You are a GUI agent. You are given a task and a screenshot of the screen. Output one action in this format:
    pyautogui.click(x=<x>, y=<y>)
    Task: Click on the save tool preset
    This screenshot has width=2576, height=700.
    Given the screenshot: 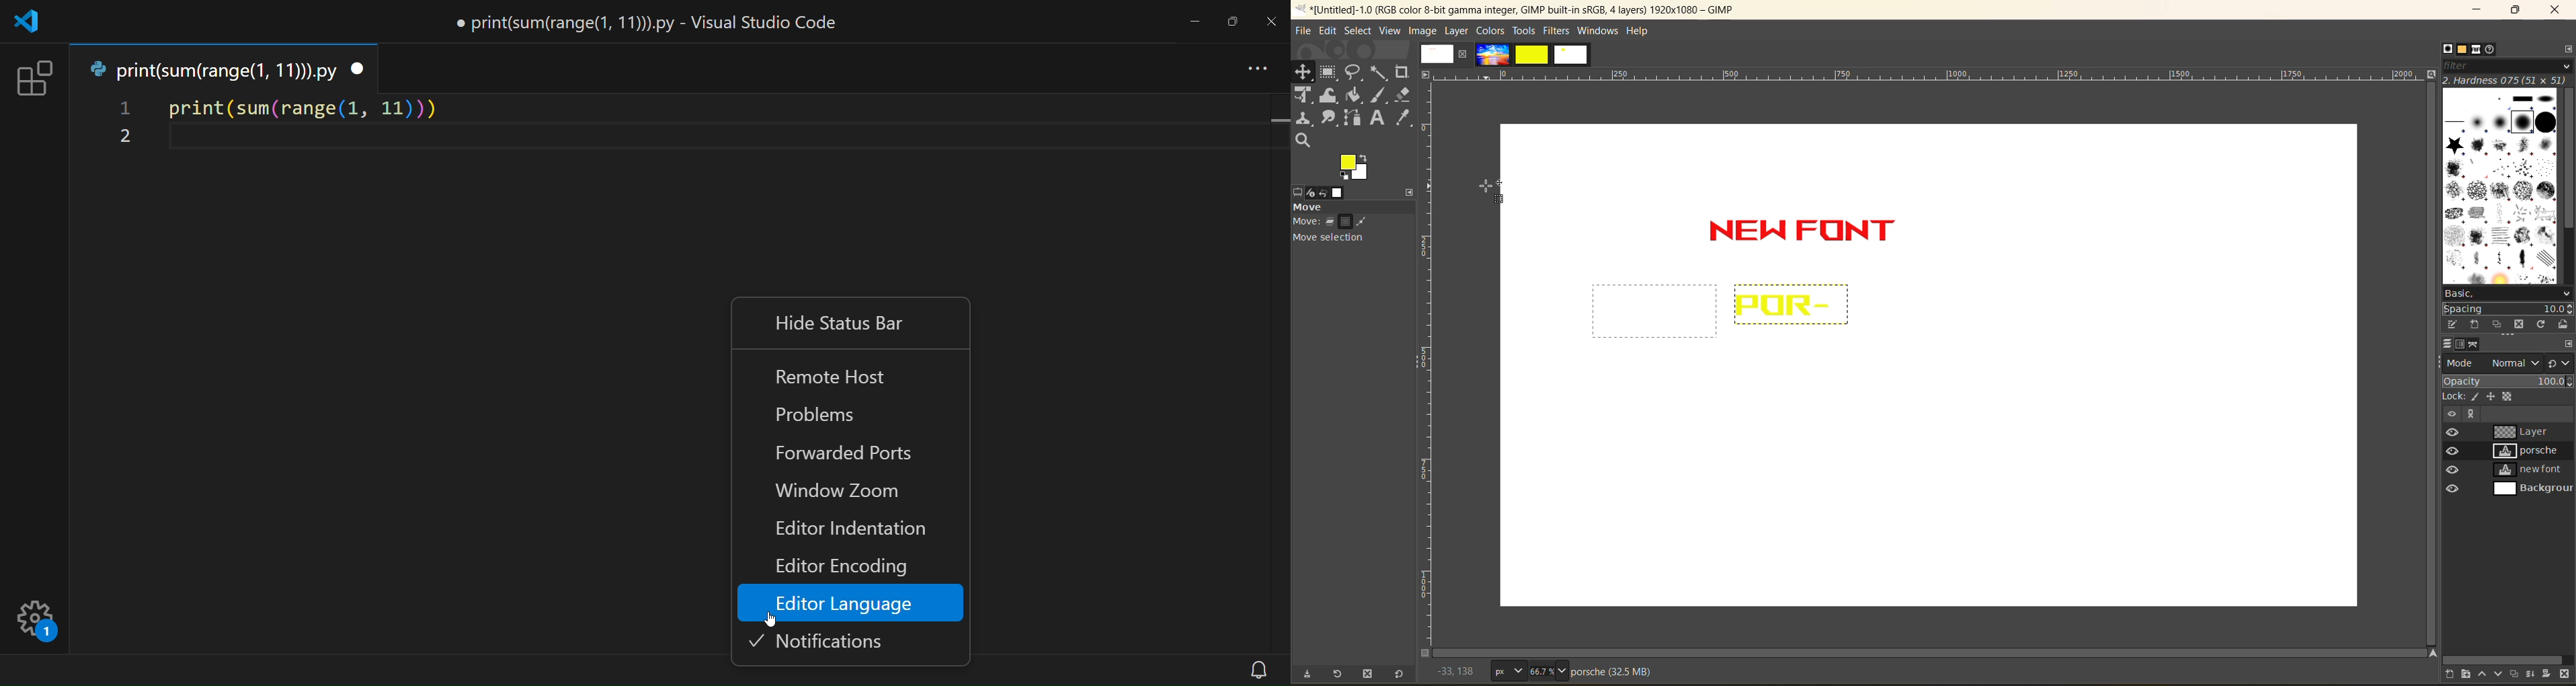 What is the action you would take?
    pyautogui.click(x=1309, y=675)
    